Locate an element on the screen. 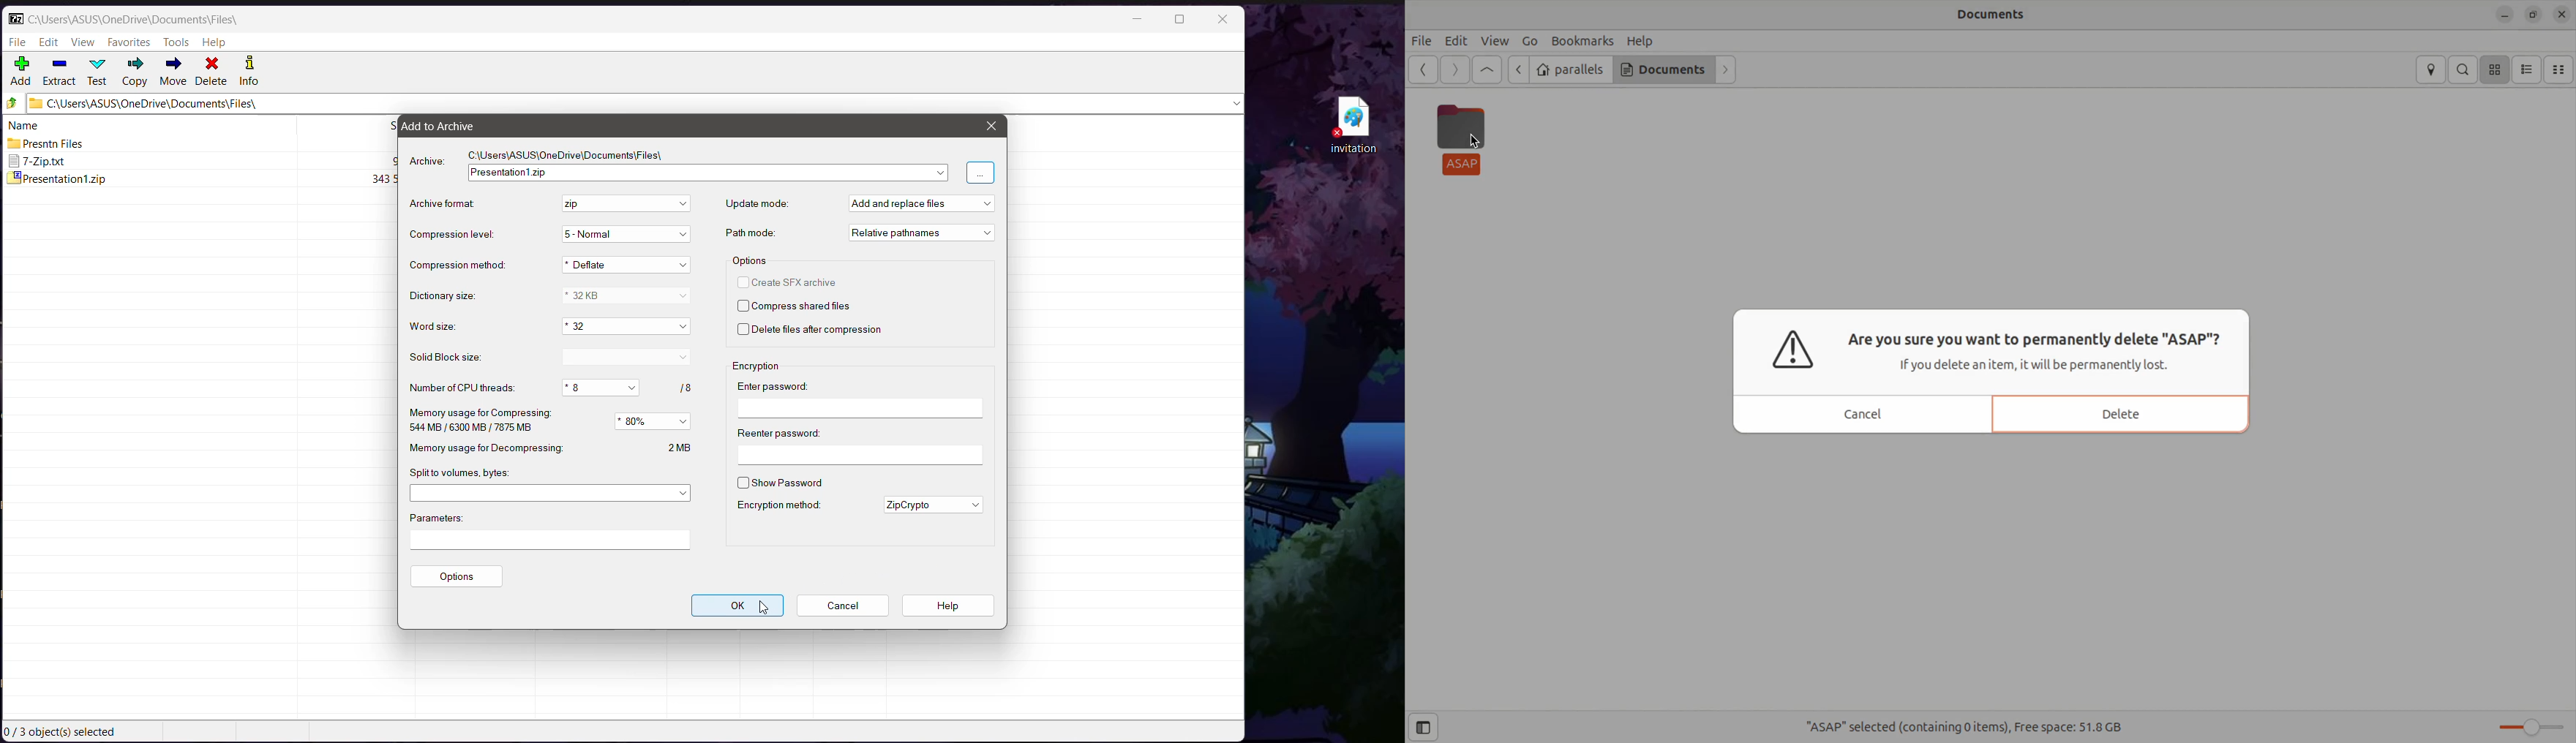  Set the Solid Block size is located at coordinates (626, 358).